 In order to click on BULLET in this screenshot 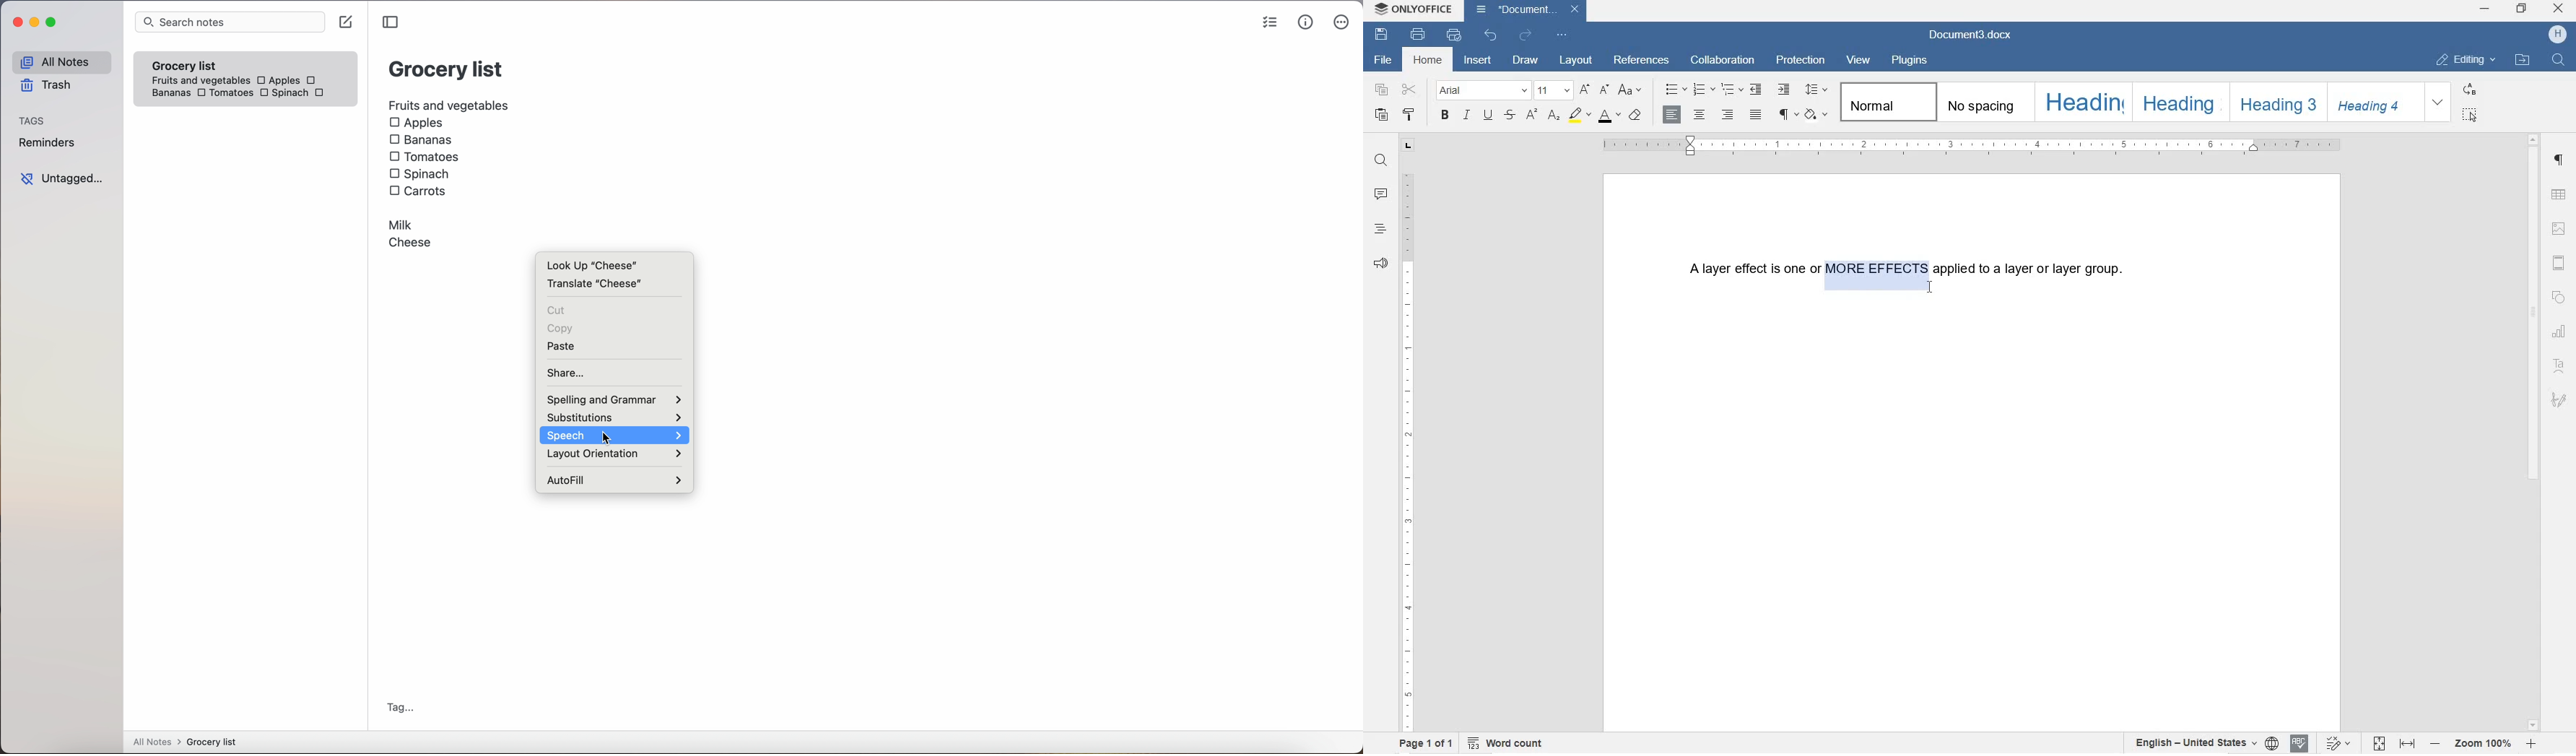, I will do `click(1675, 90)`.